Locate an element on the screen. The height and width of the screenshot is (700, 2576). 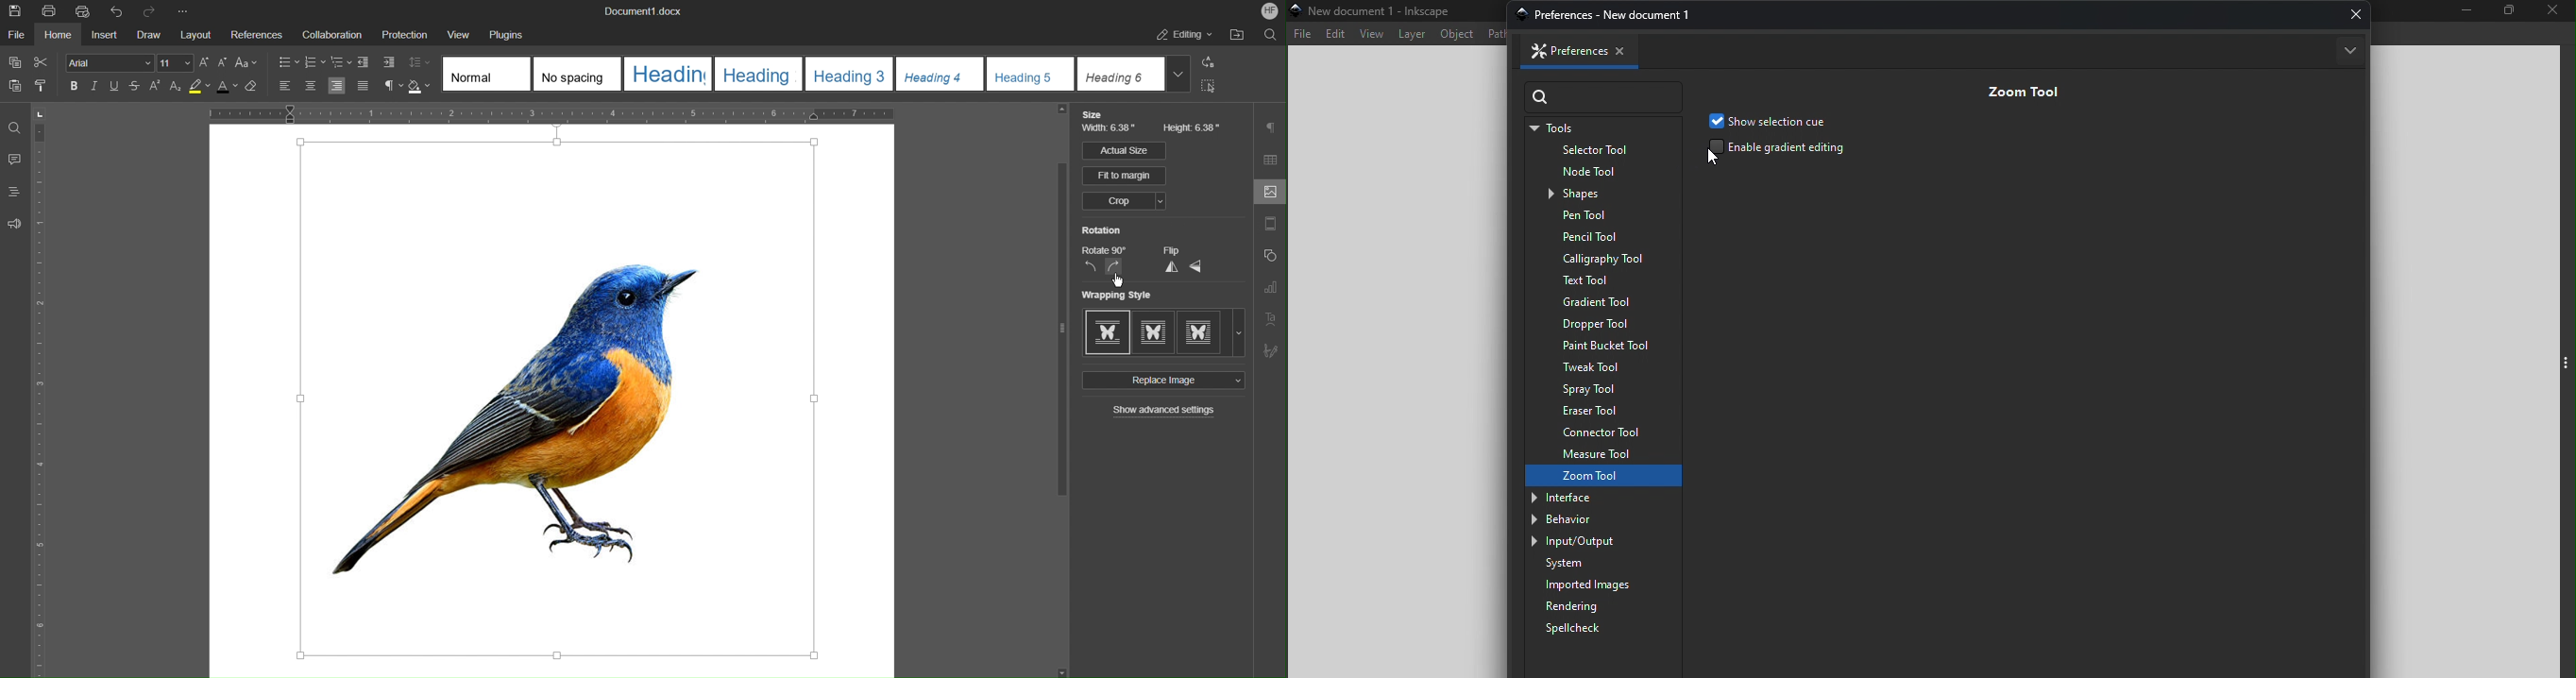
More options is located at coordinates (2351, 50).